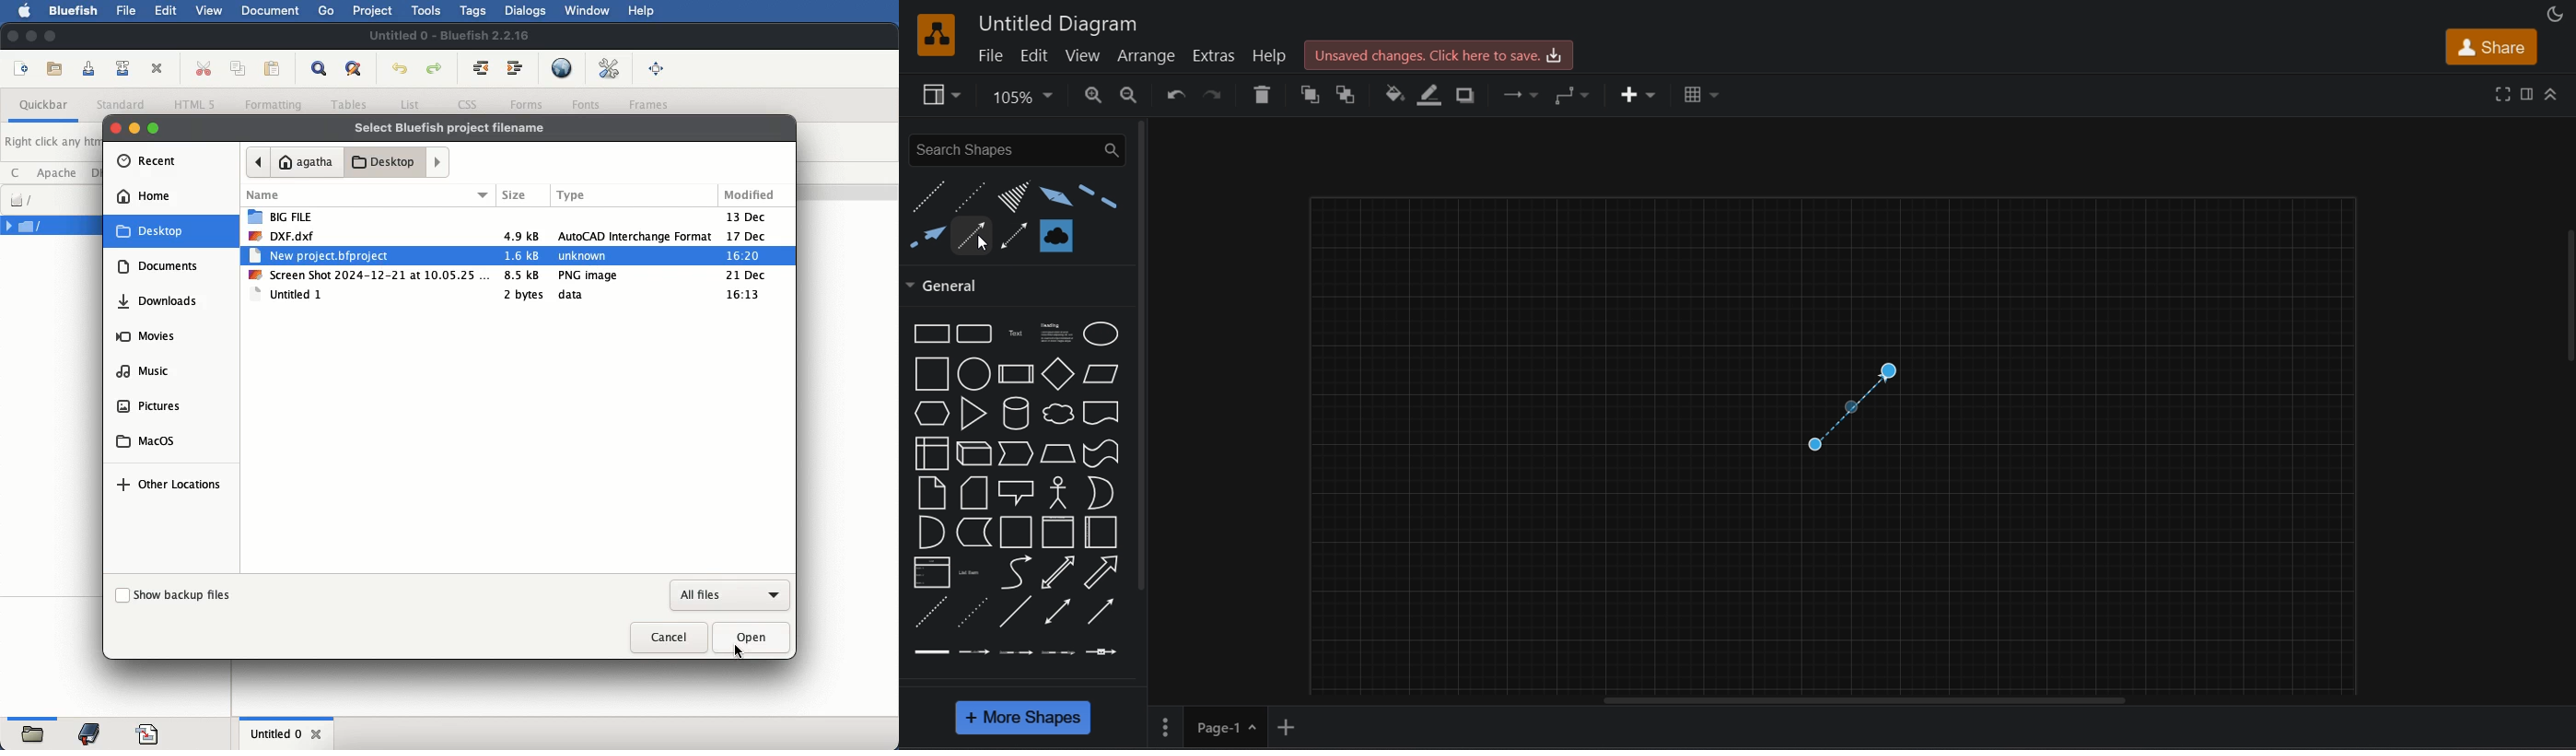 Image resolution: width=2576 pixels, height=756 pixels. What do you see at coordinates (1866, 703) in the screenshot?
I see `horizontal scroll bar` at bounding box center [1866, 703].